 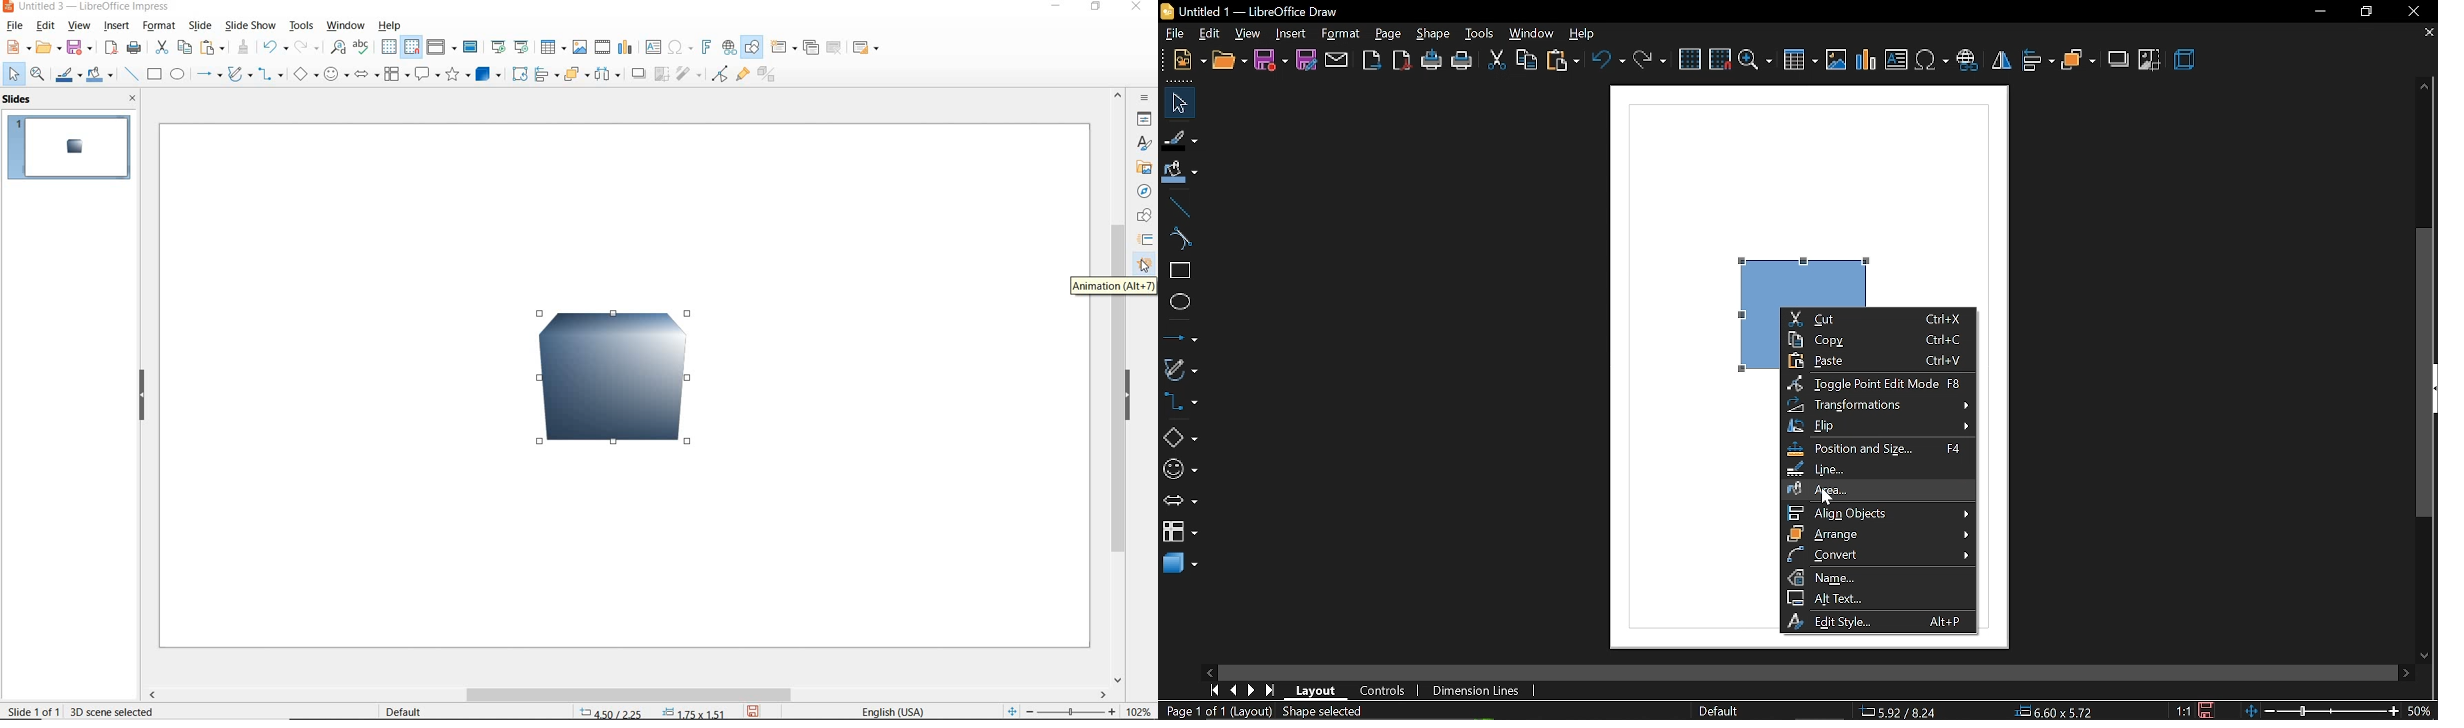 I want to click on curves and polygons, so click(x=1180, y=370).